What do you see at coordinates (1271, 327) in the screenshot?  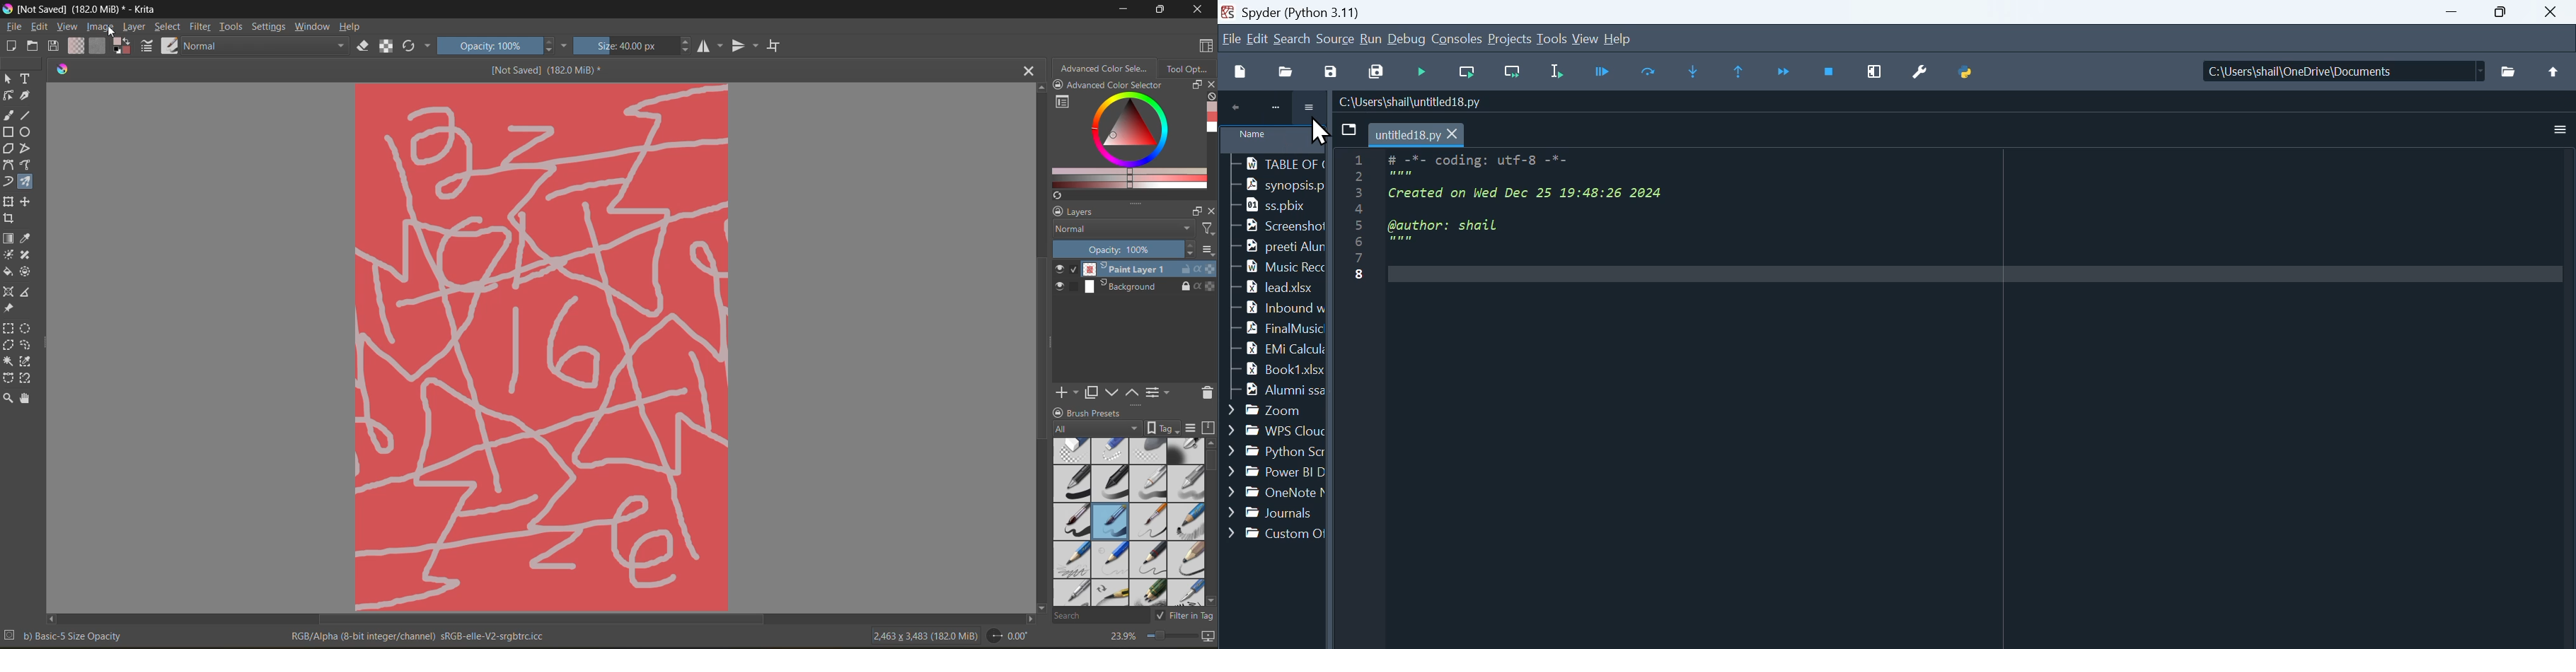 I see `FinalMusic..` at bounding box center [1271, 327].